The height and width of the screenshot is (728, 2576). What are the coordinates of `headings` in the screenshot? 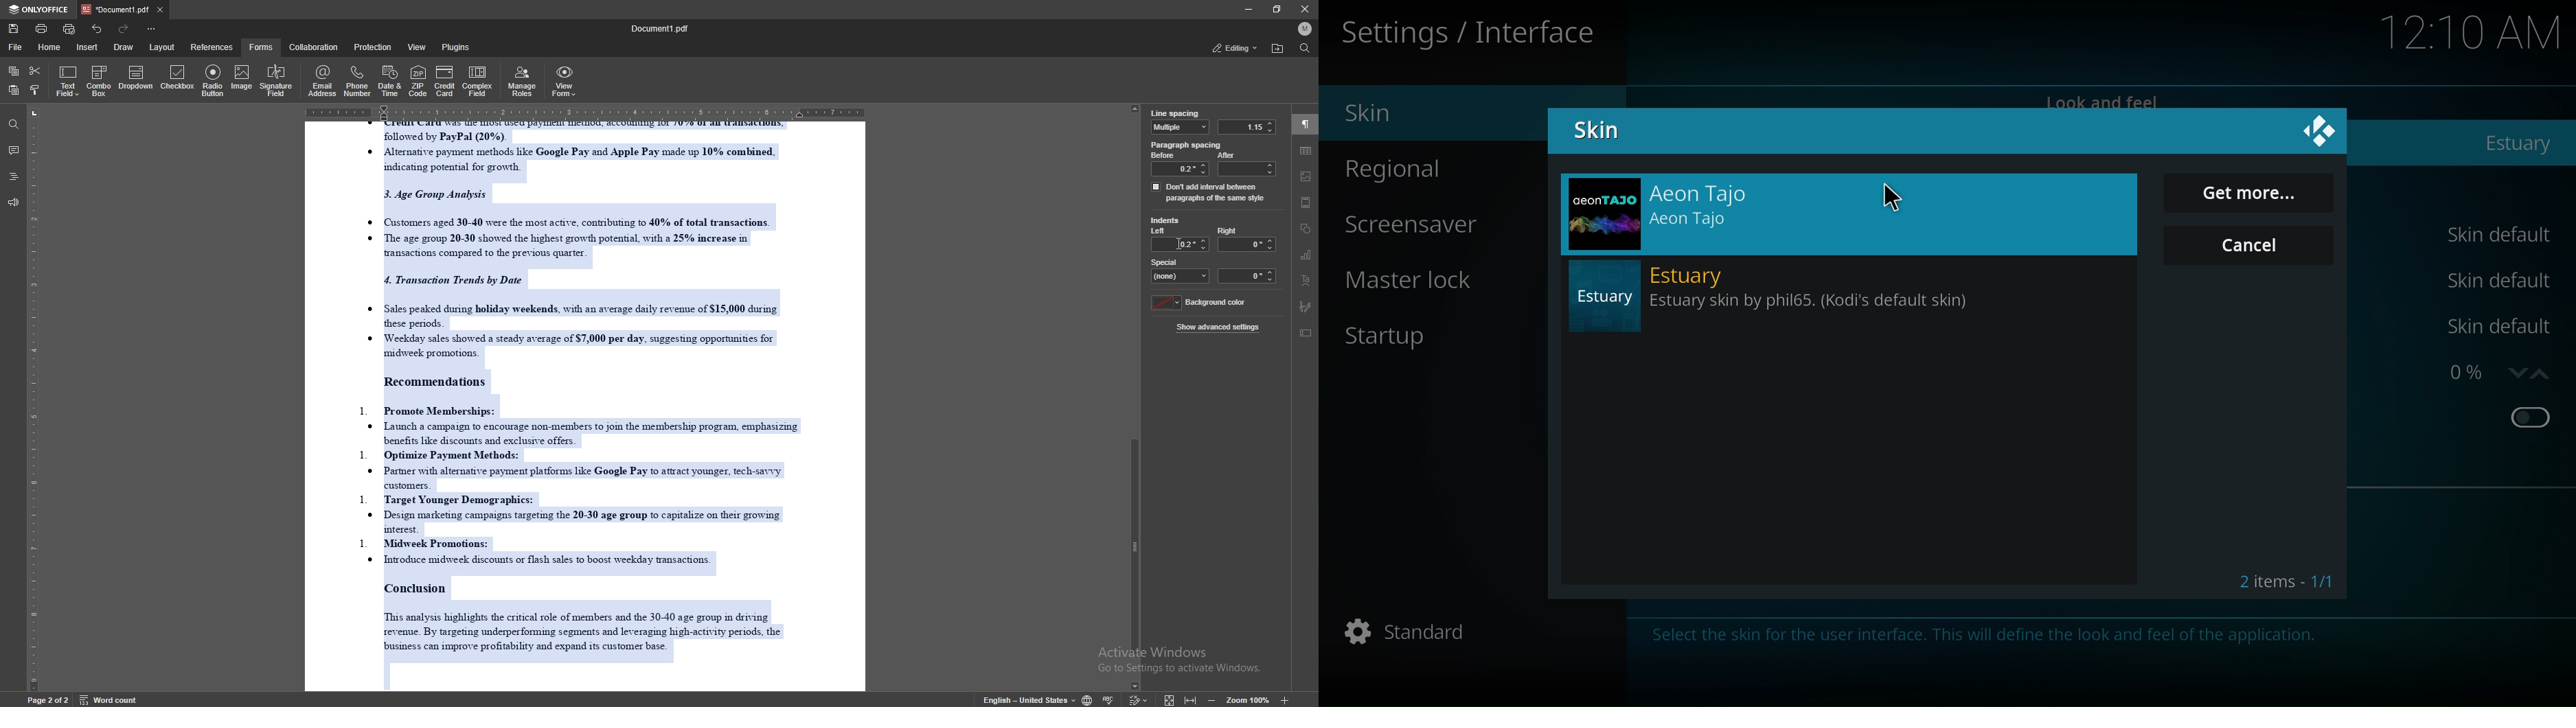 It's located at (14, 176).